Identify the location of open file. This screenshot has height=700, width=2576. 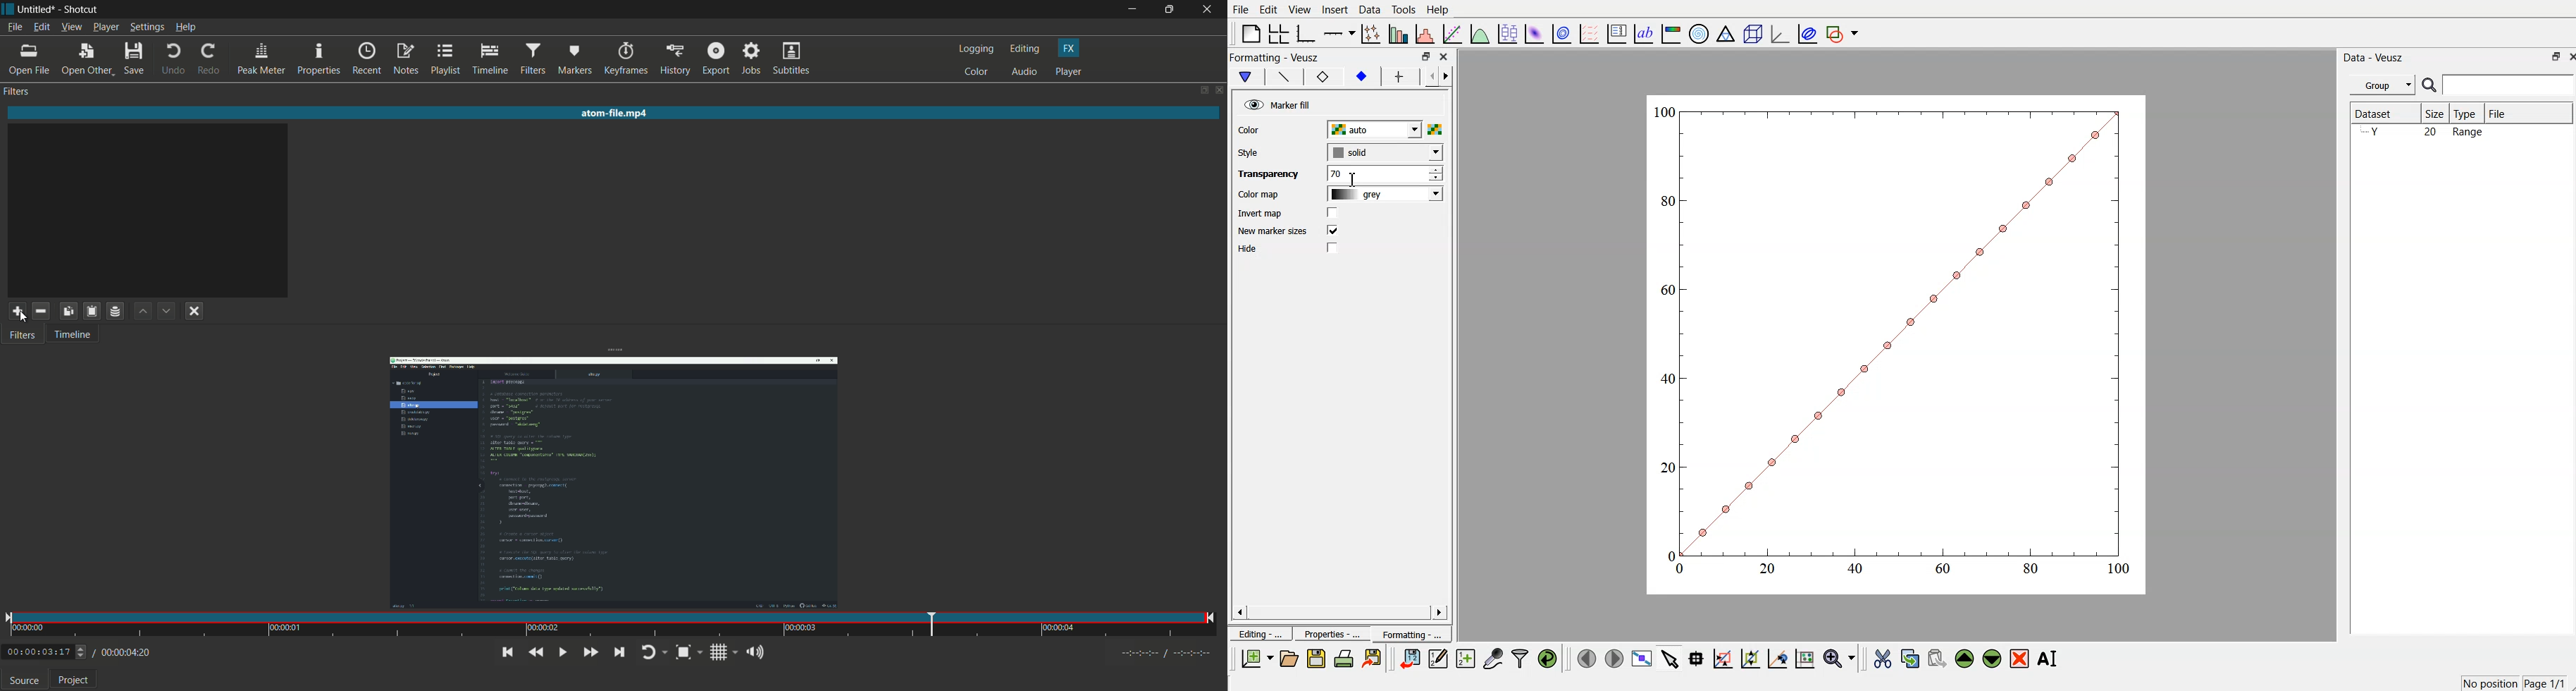
(30, 60).